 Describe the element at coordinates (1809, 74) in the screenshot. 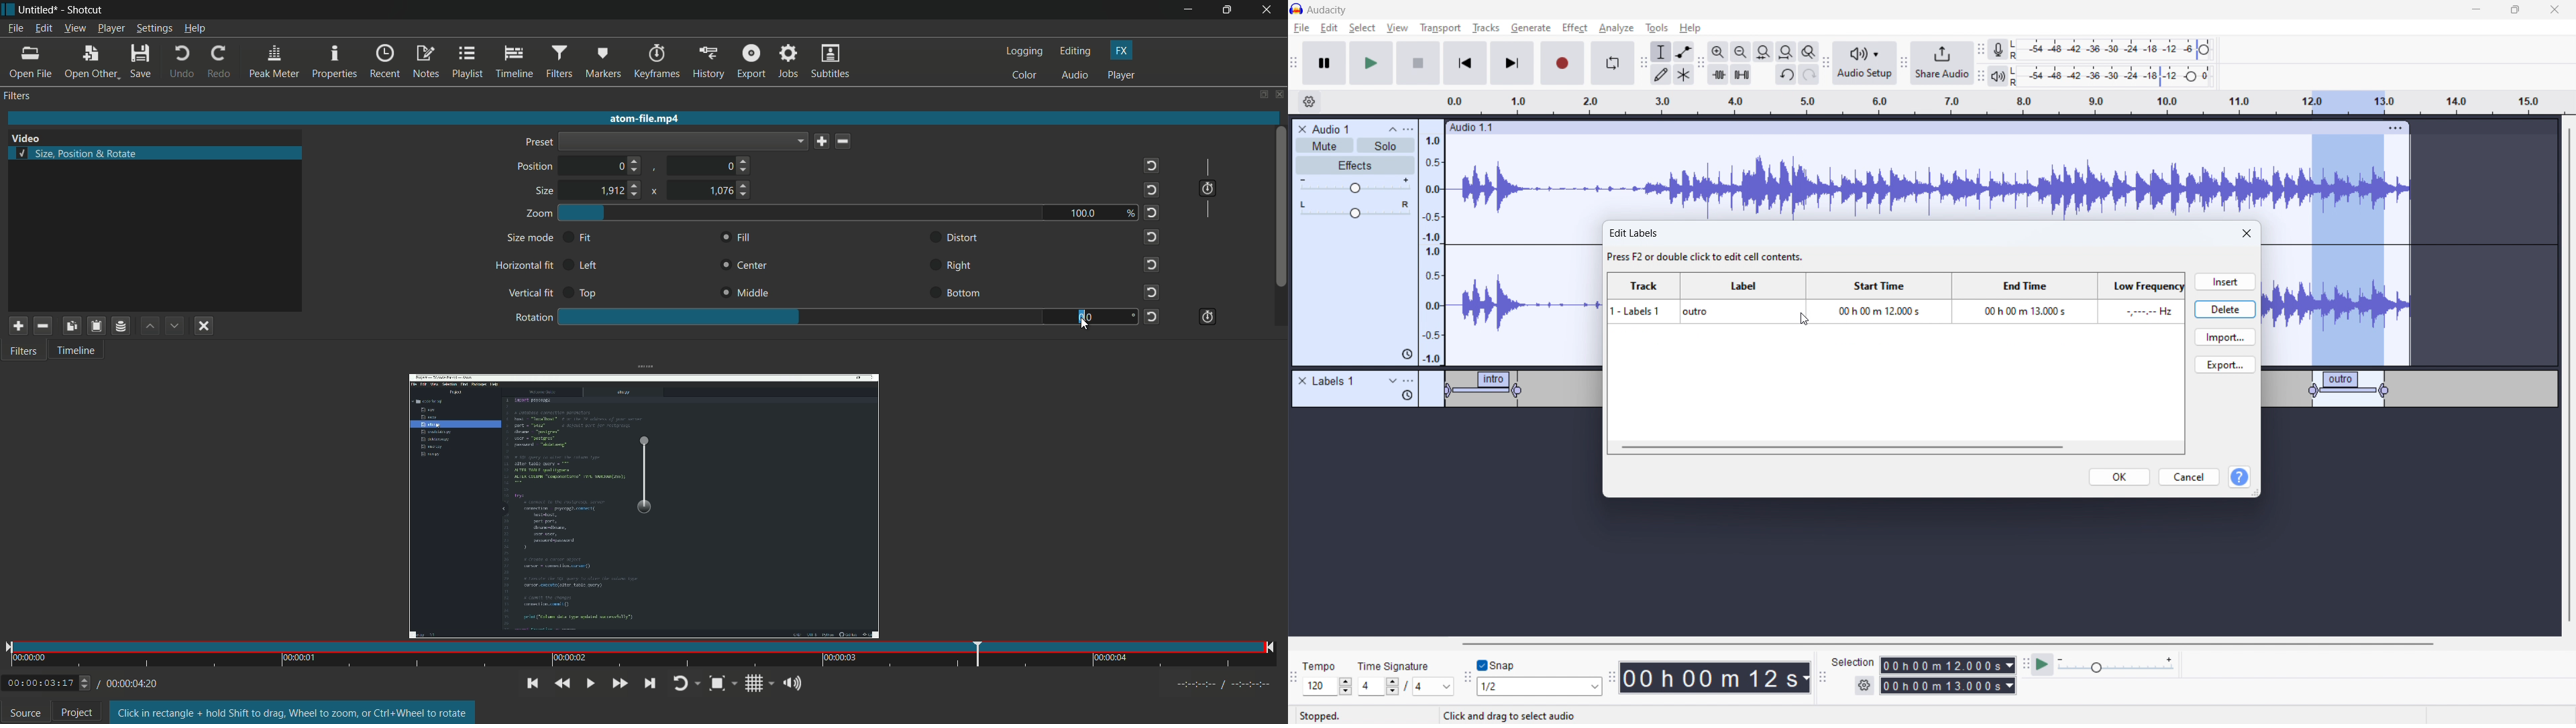

I see `undo` at that location.